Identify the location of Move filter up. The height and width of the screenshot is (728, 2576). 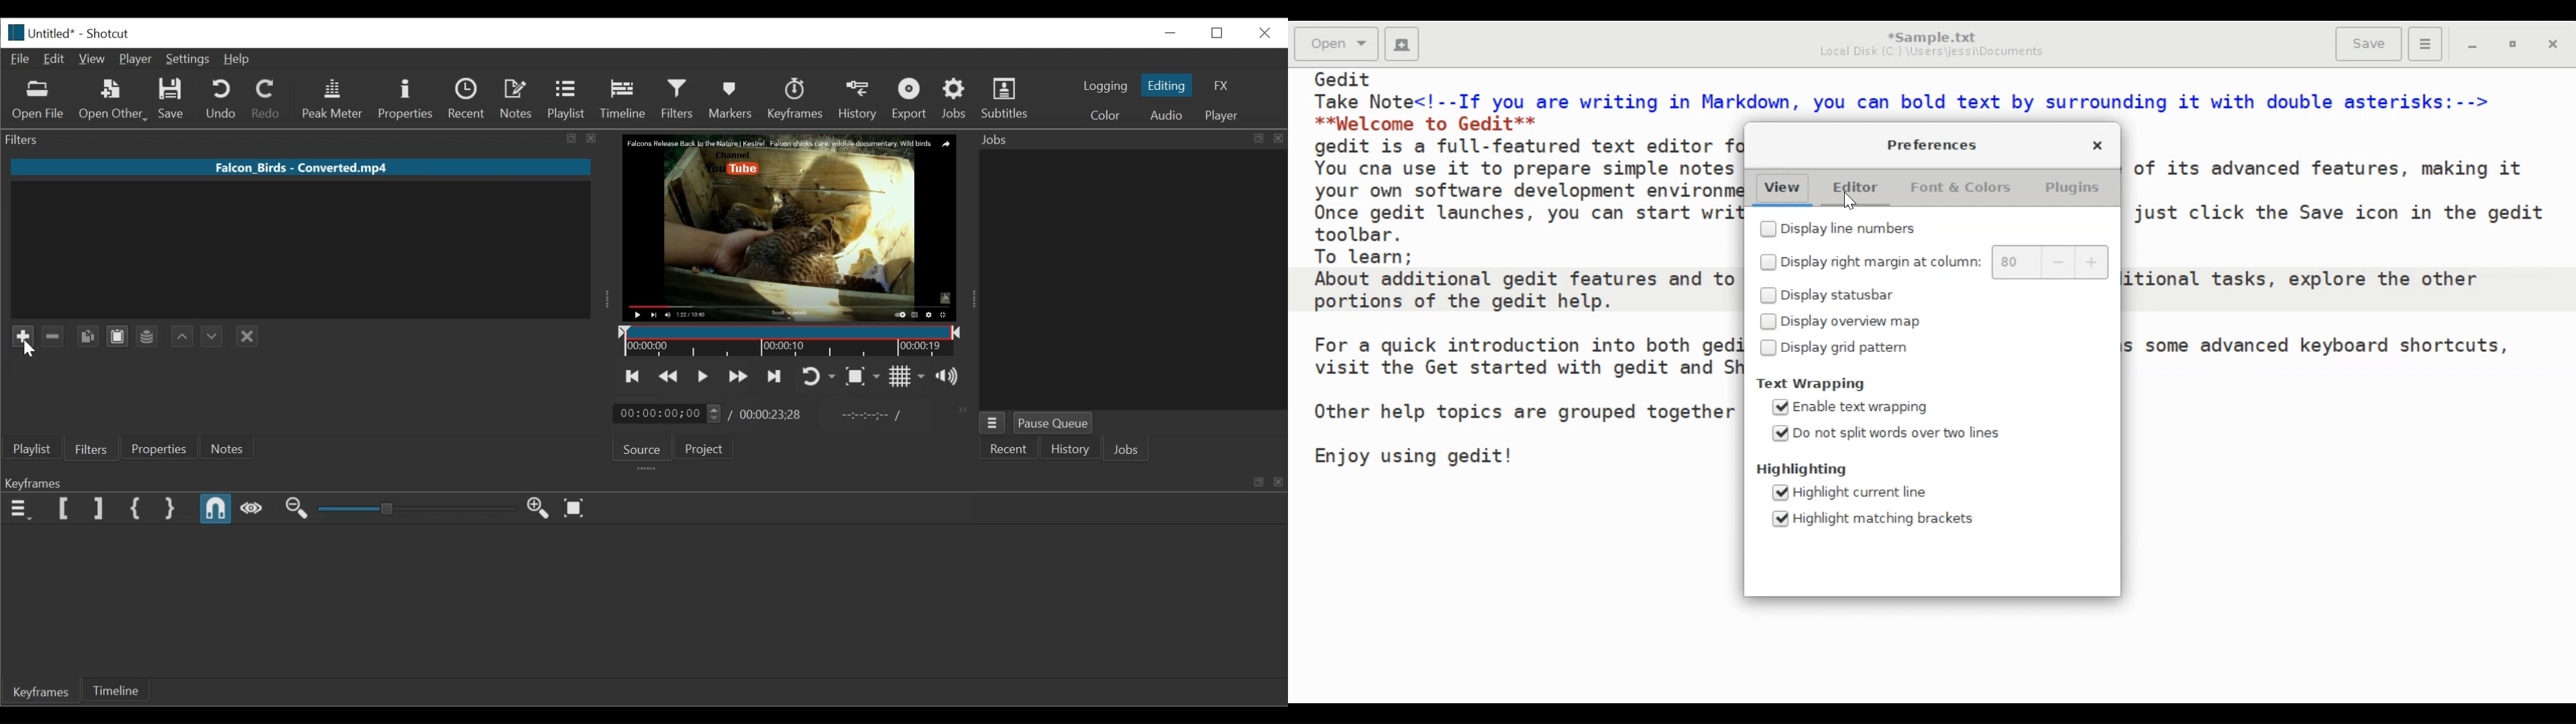
(180, 337).